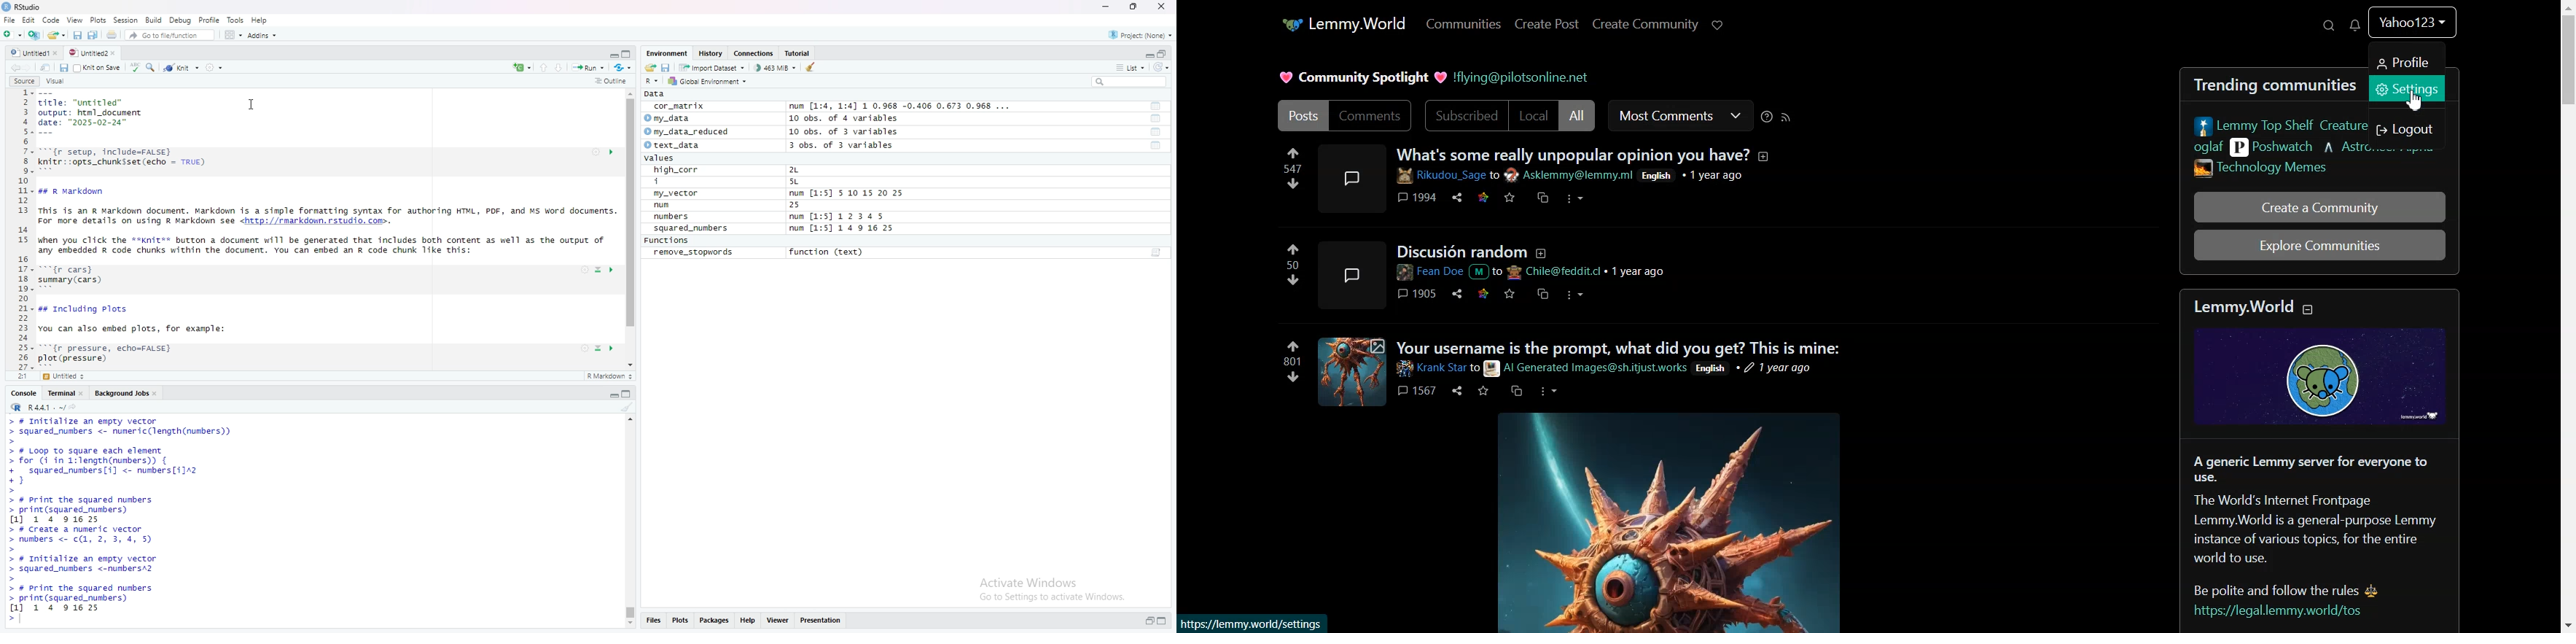  What do you see at coordinates (1464, 116) in the screenshot?
I see `Subscribed` at bounding box center [1464, 116].